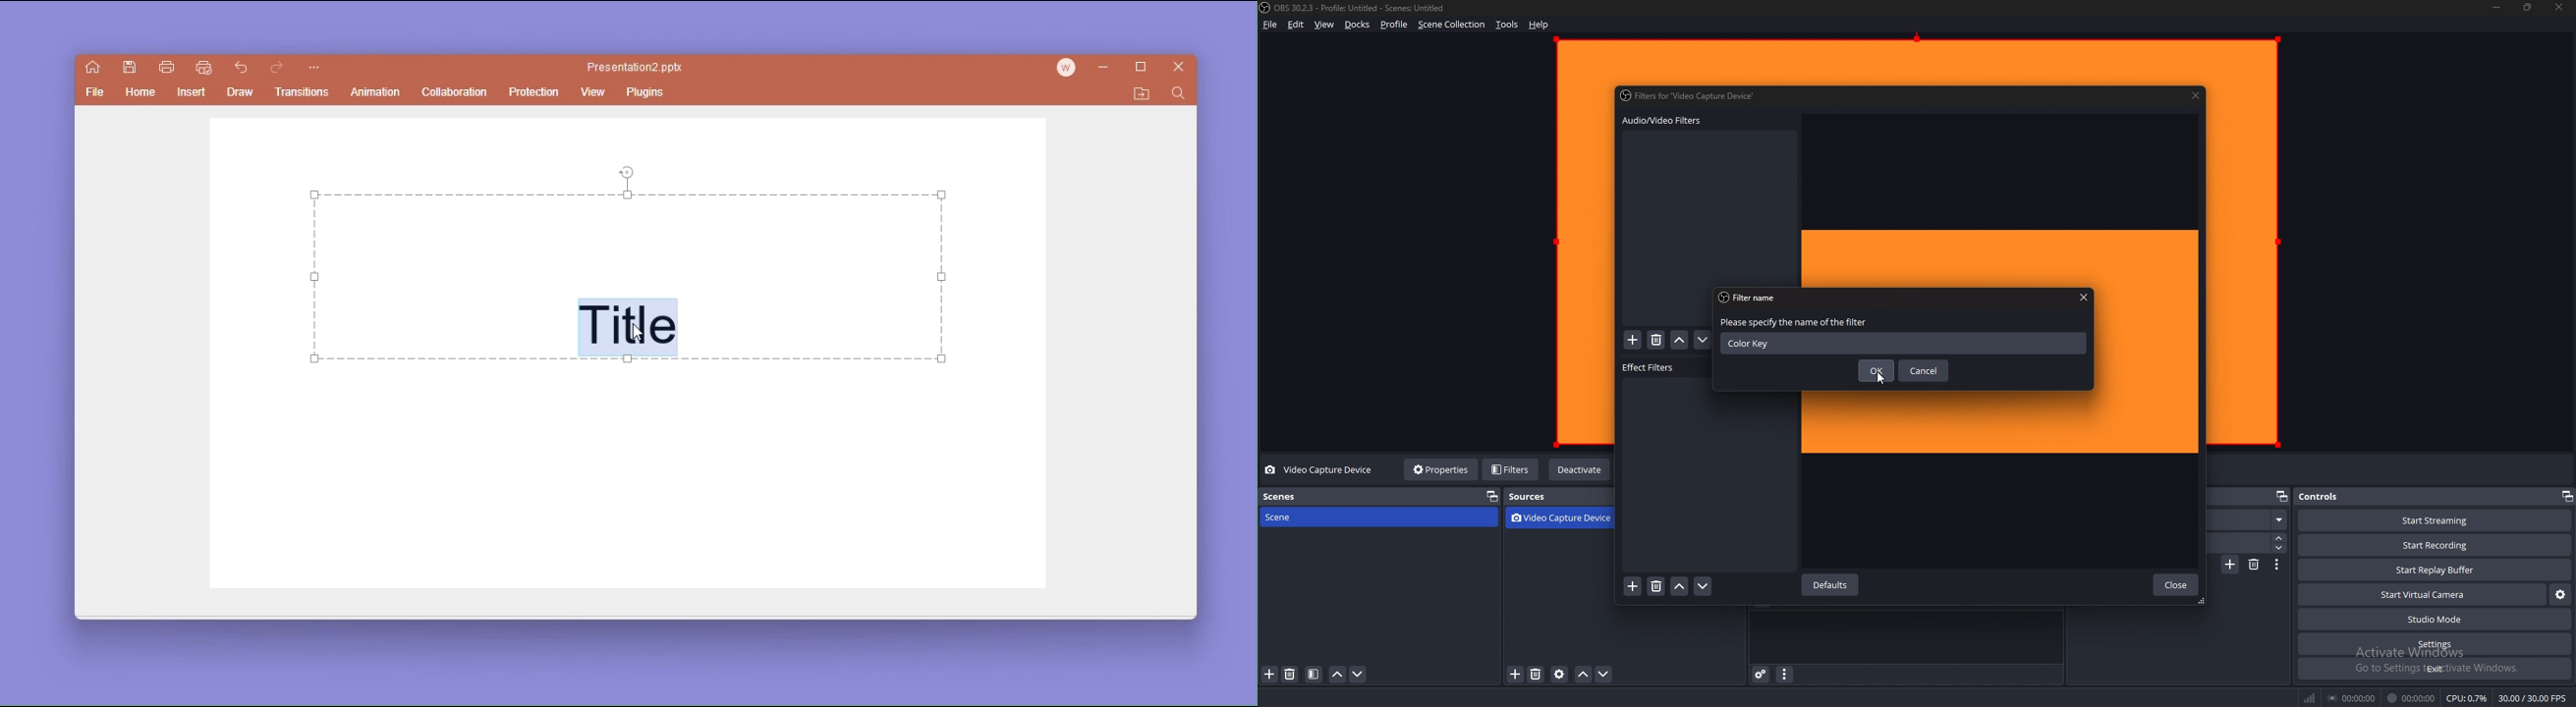 The height and width of the screenshot is (728, 2576). I want to click on fade, so click(2251, 520).